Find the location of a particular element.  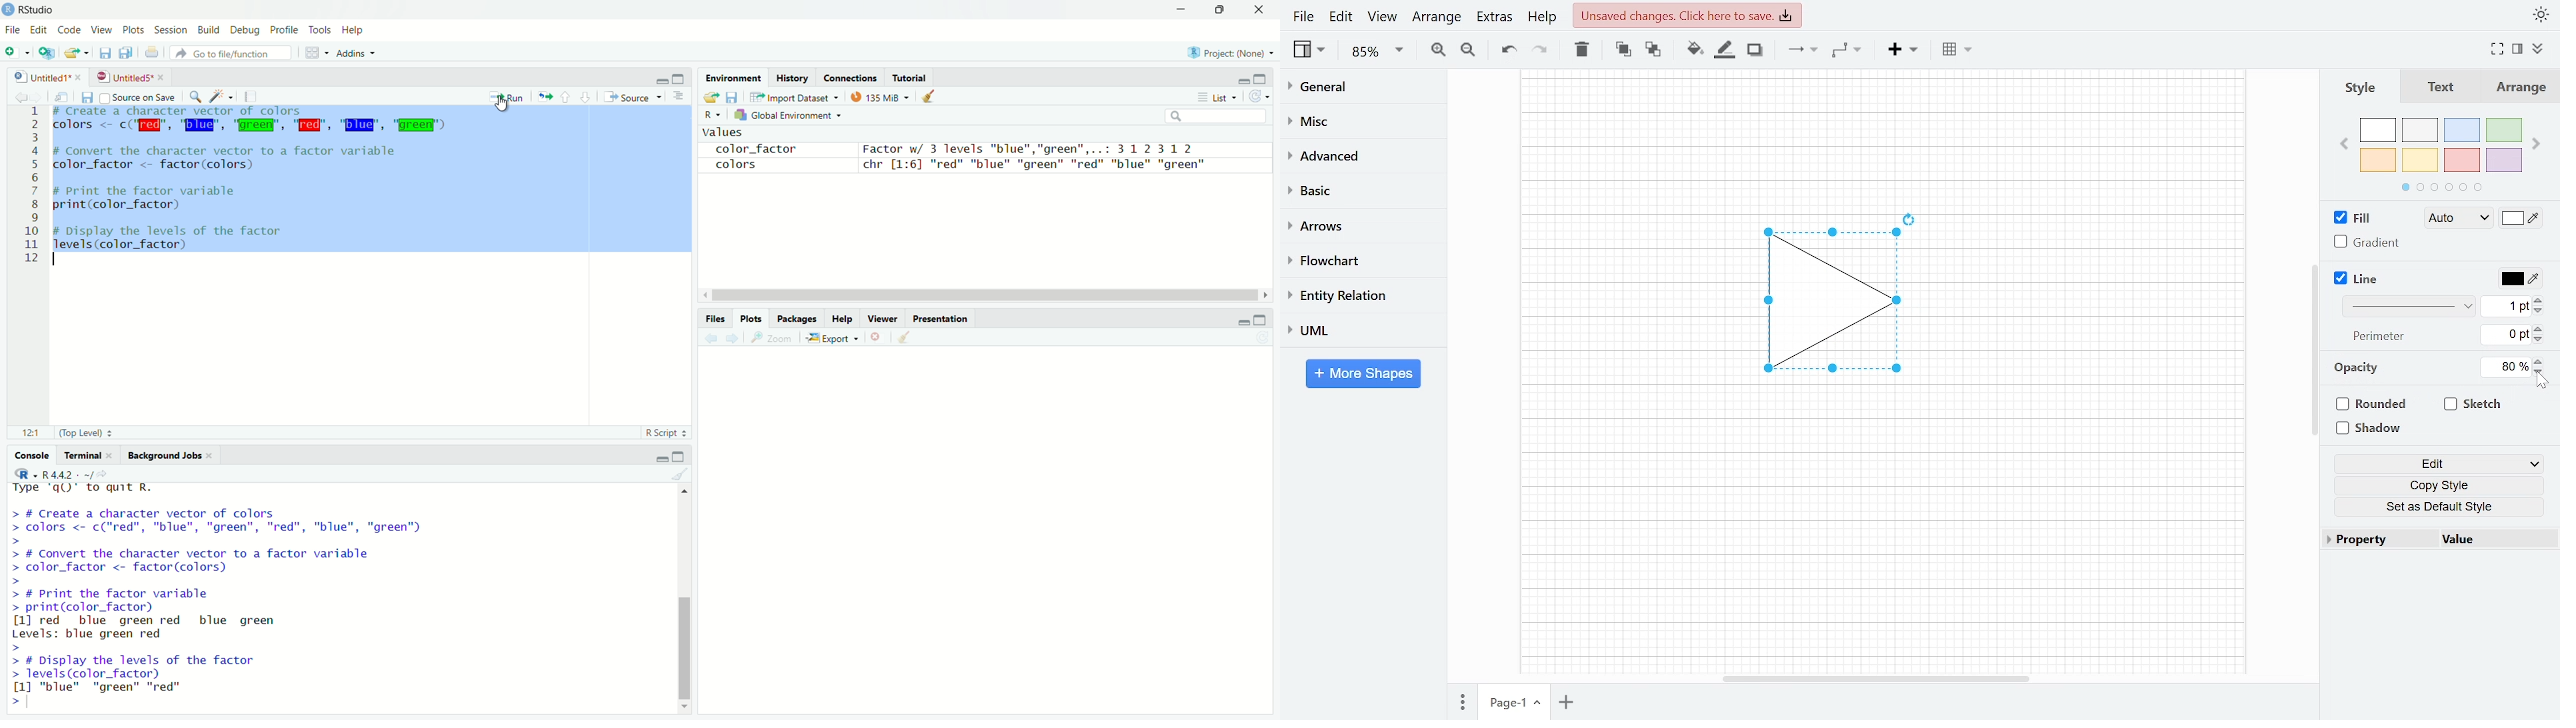

Plots is located at coordinates (751, 316).